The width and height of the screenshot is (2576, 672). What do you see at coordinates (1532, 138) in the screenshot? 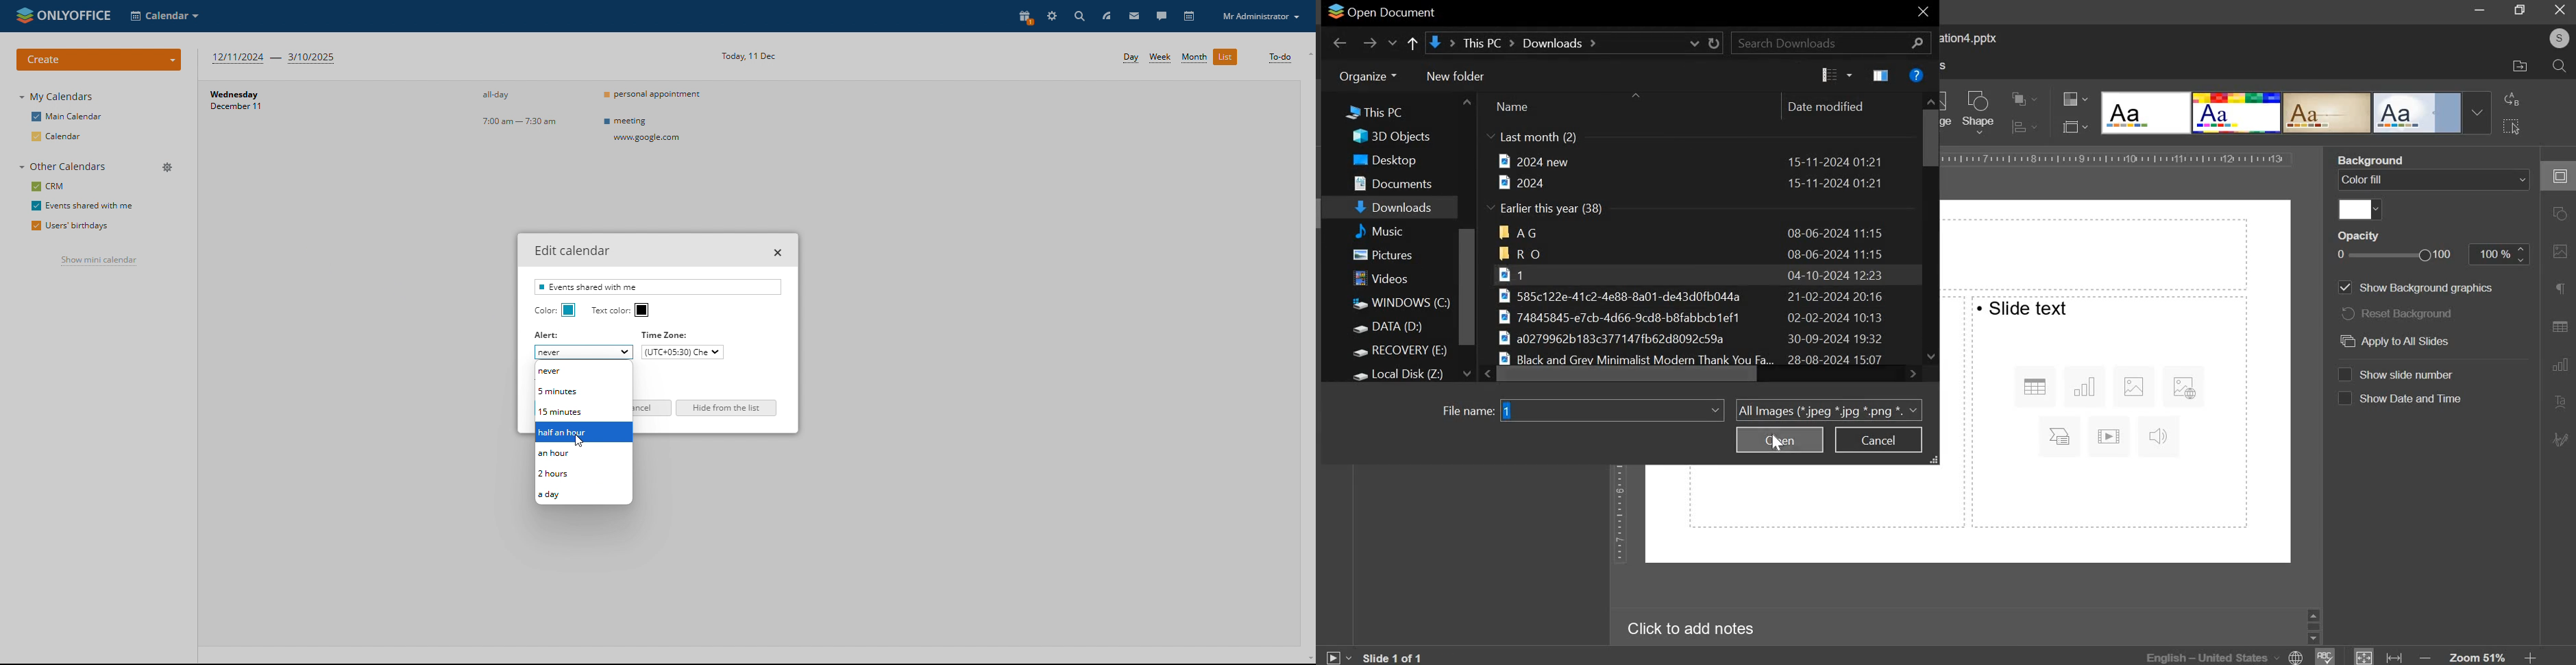
I see `last month` at bounding box center [1532, 138].